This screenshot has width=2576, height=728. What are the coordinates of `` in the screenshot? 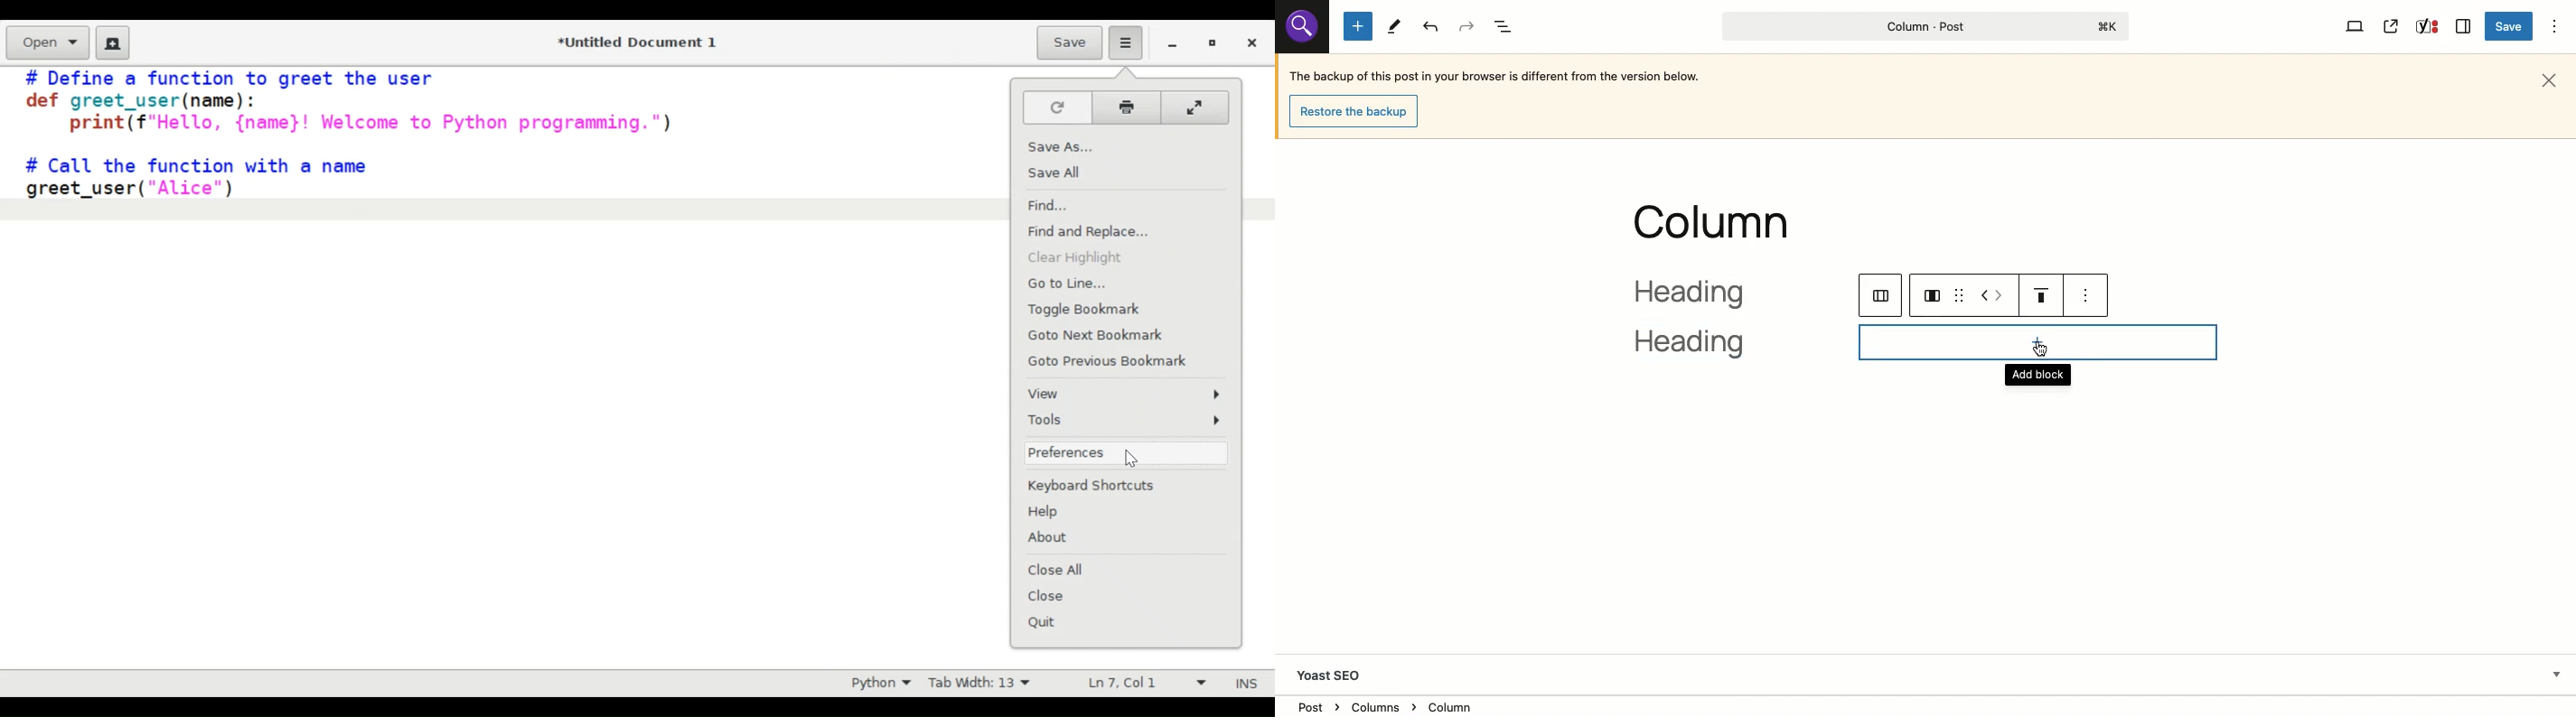 It's located at (1299, 27).